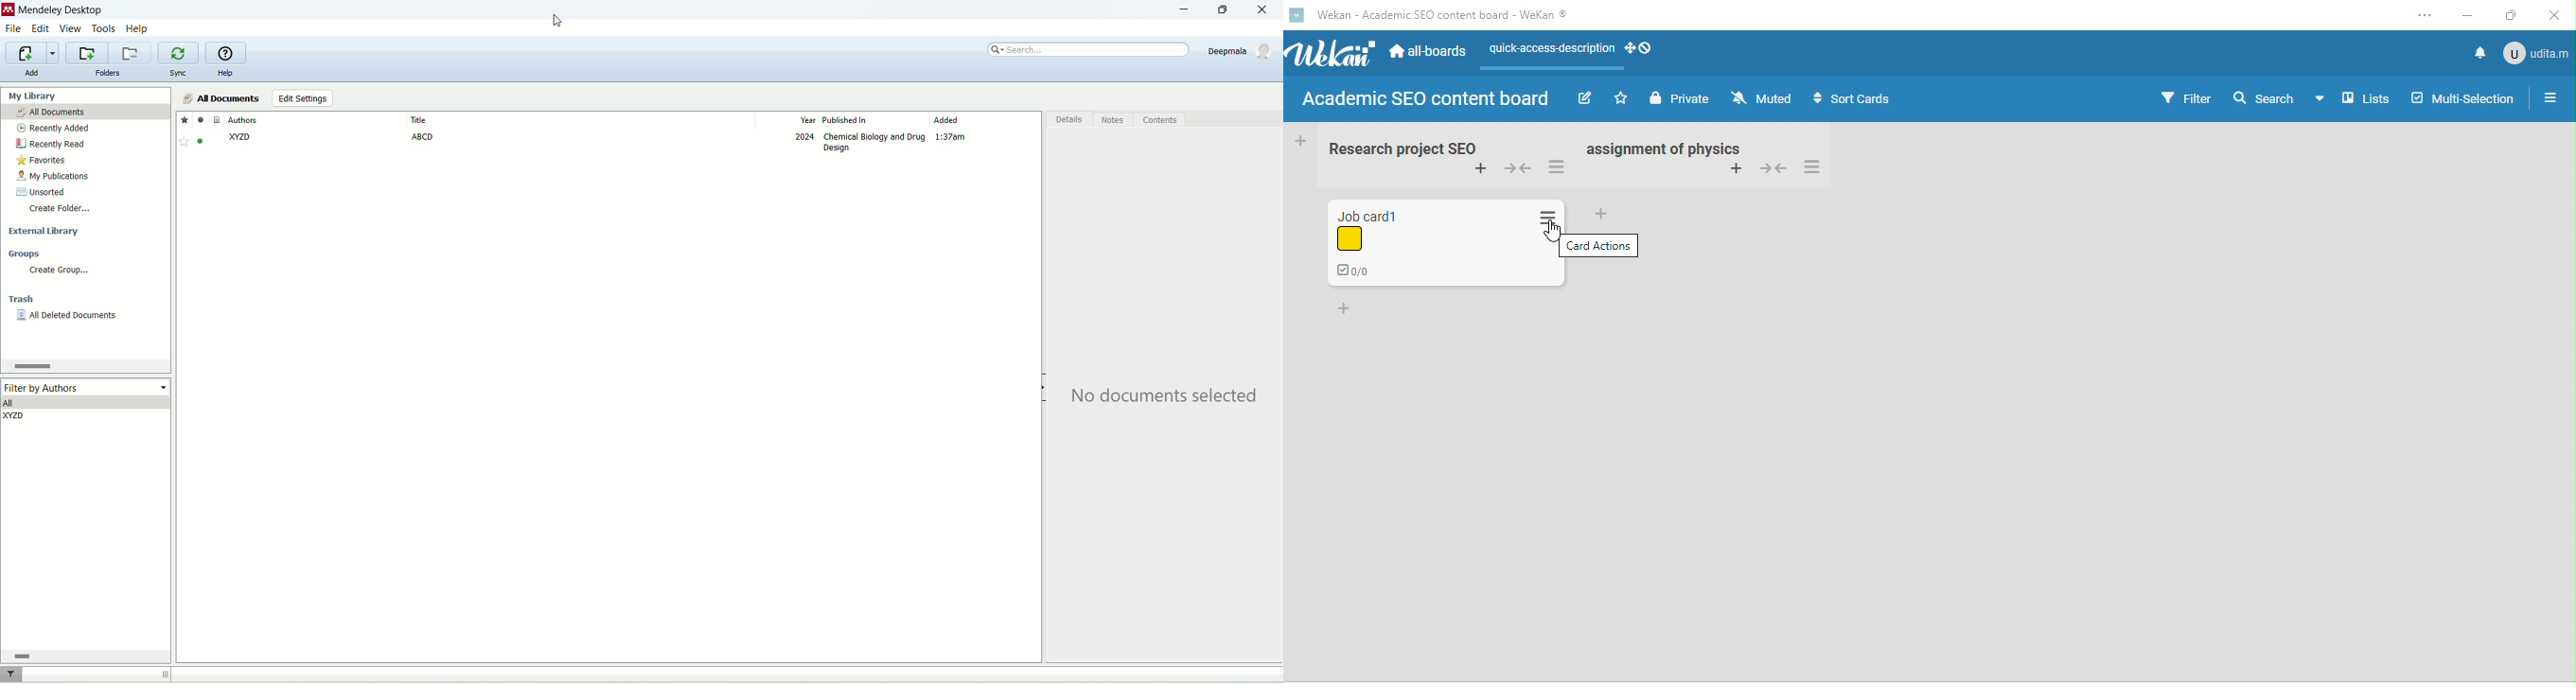  What do you see at coordinates (2480, 49) in the screenshot?
I see `notifications` at bounding box center [2480, 49].